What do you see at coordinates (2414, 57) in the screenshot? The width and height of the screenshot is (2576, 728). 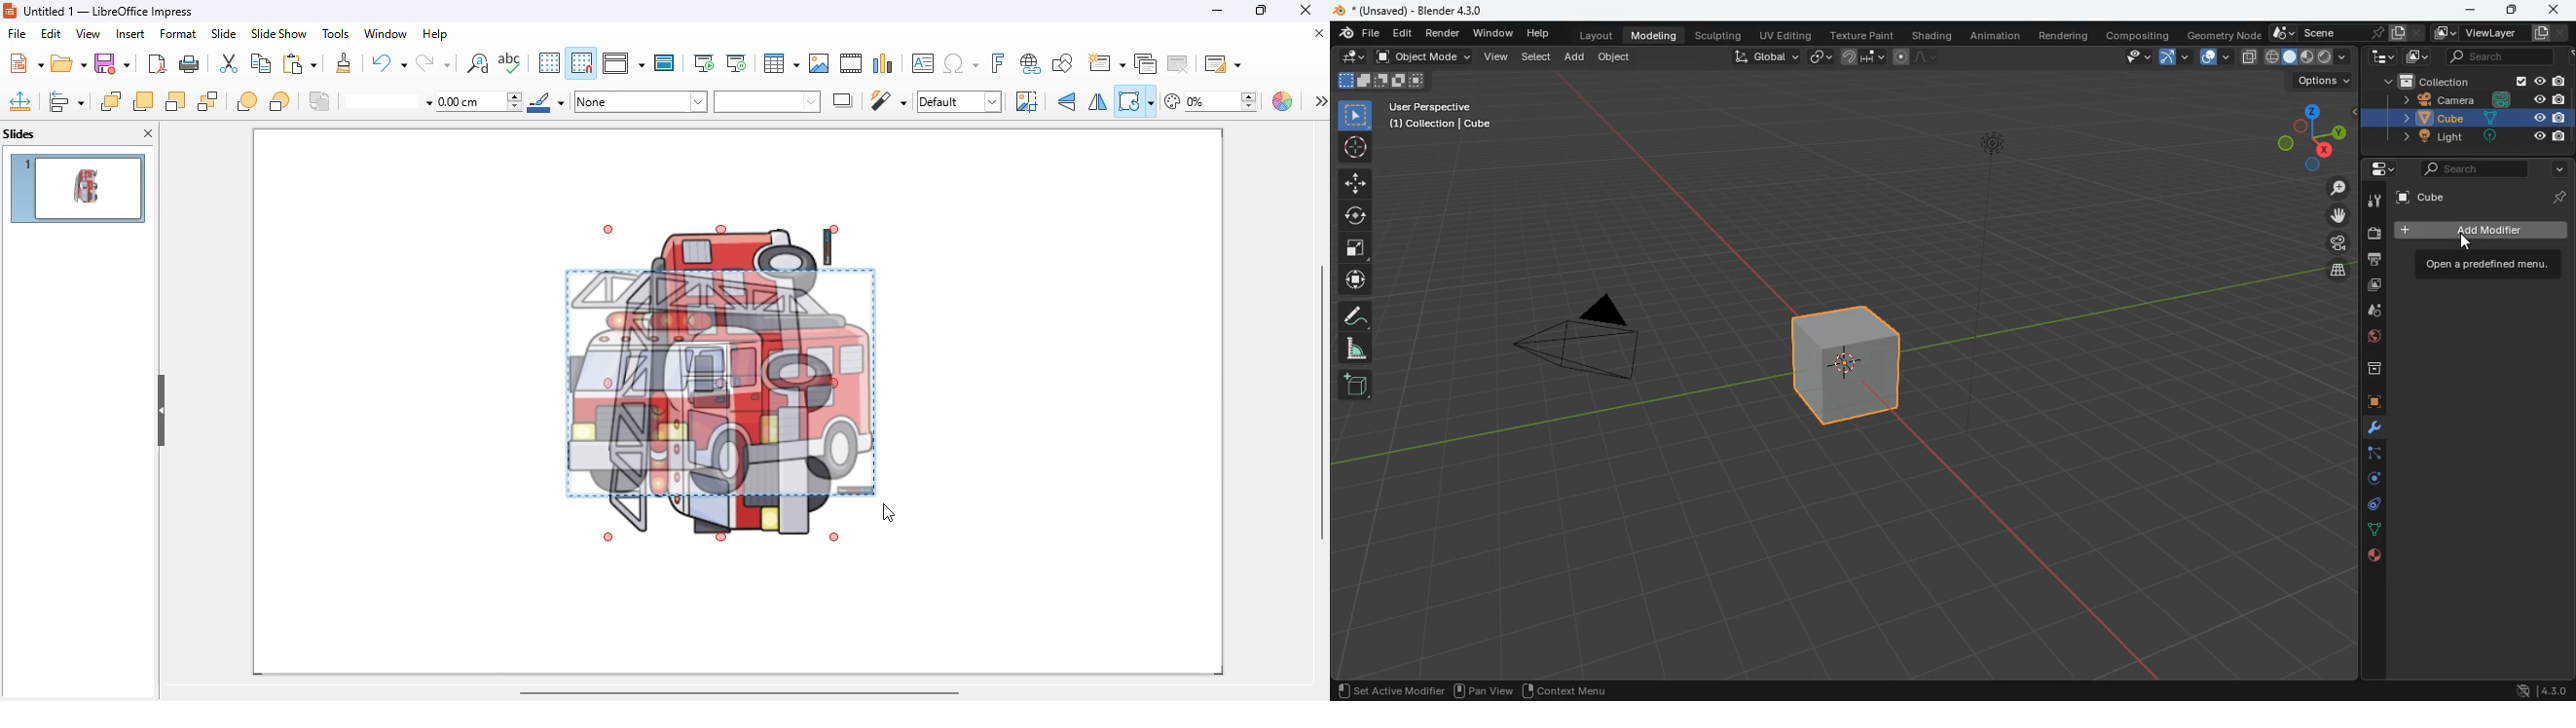 I see `images` at bounding box center [2414, 57].